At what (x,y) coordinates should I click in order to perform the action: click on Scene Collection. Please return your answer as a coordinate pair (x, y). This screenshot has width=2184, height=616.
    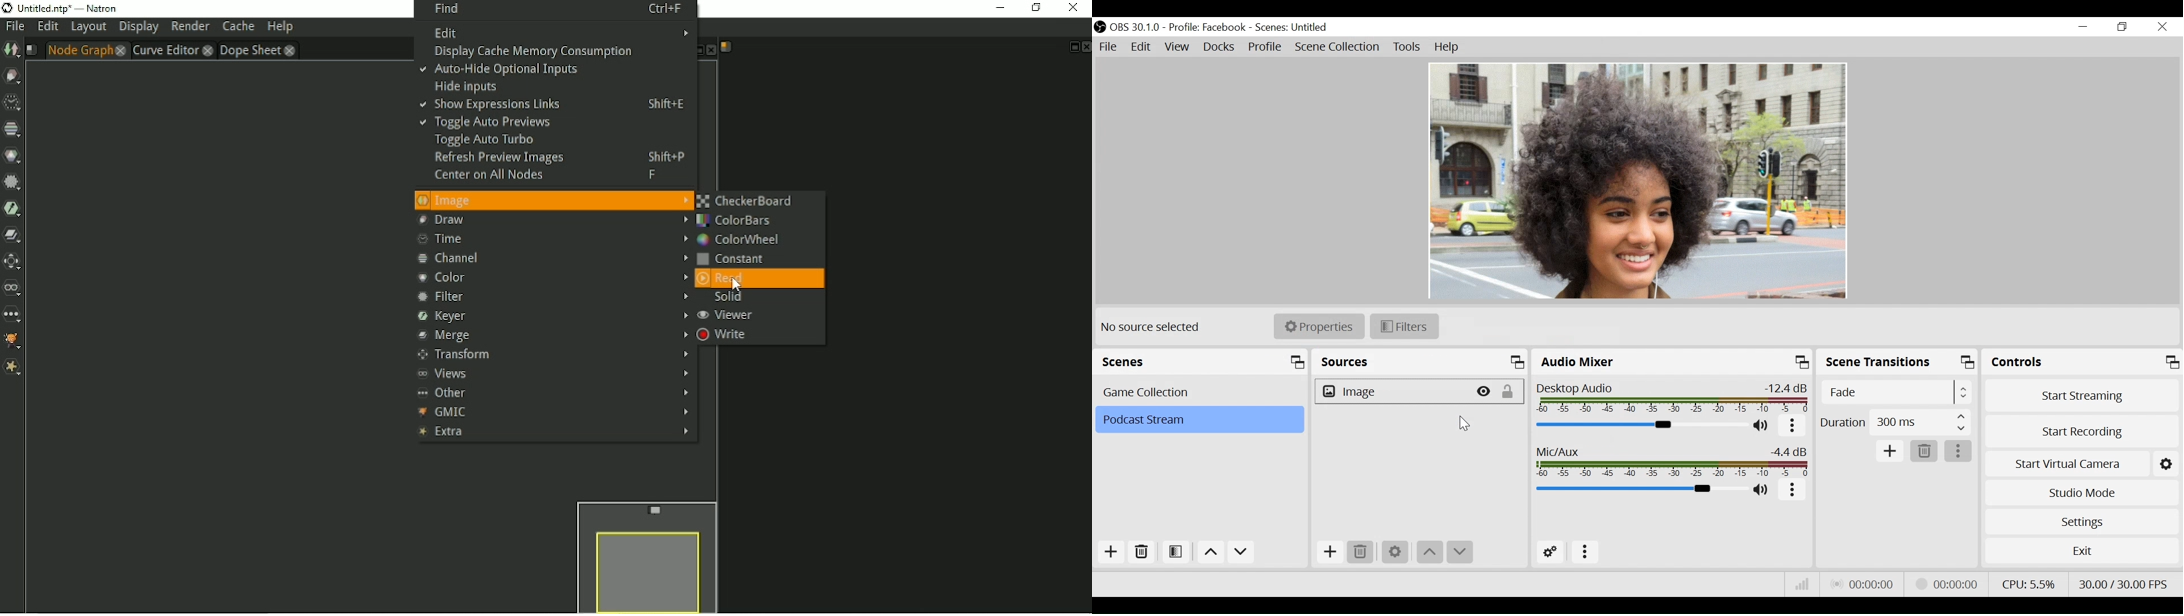
    Looking at the image, I should click on (1338, 47).